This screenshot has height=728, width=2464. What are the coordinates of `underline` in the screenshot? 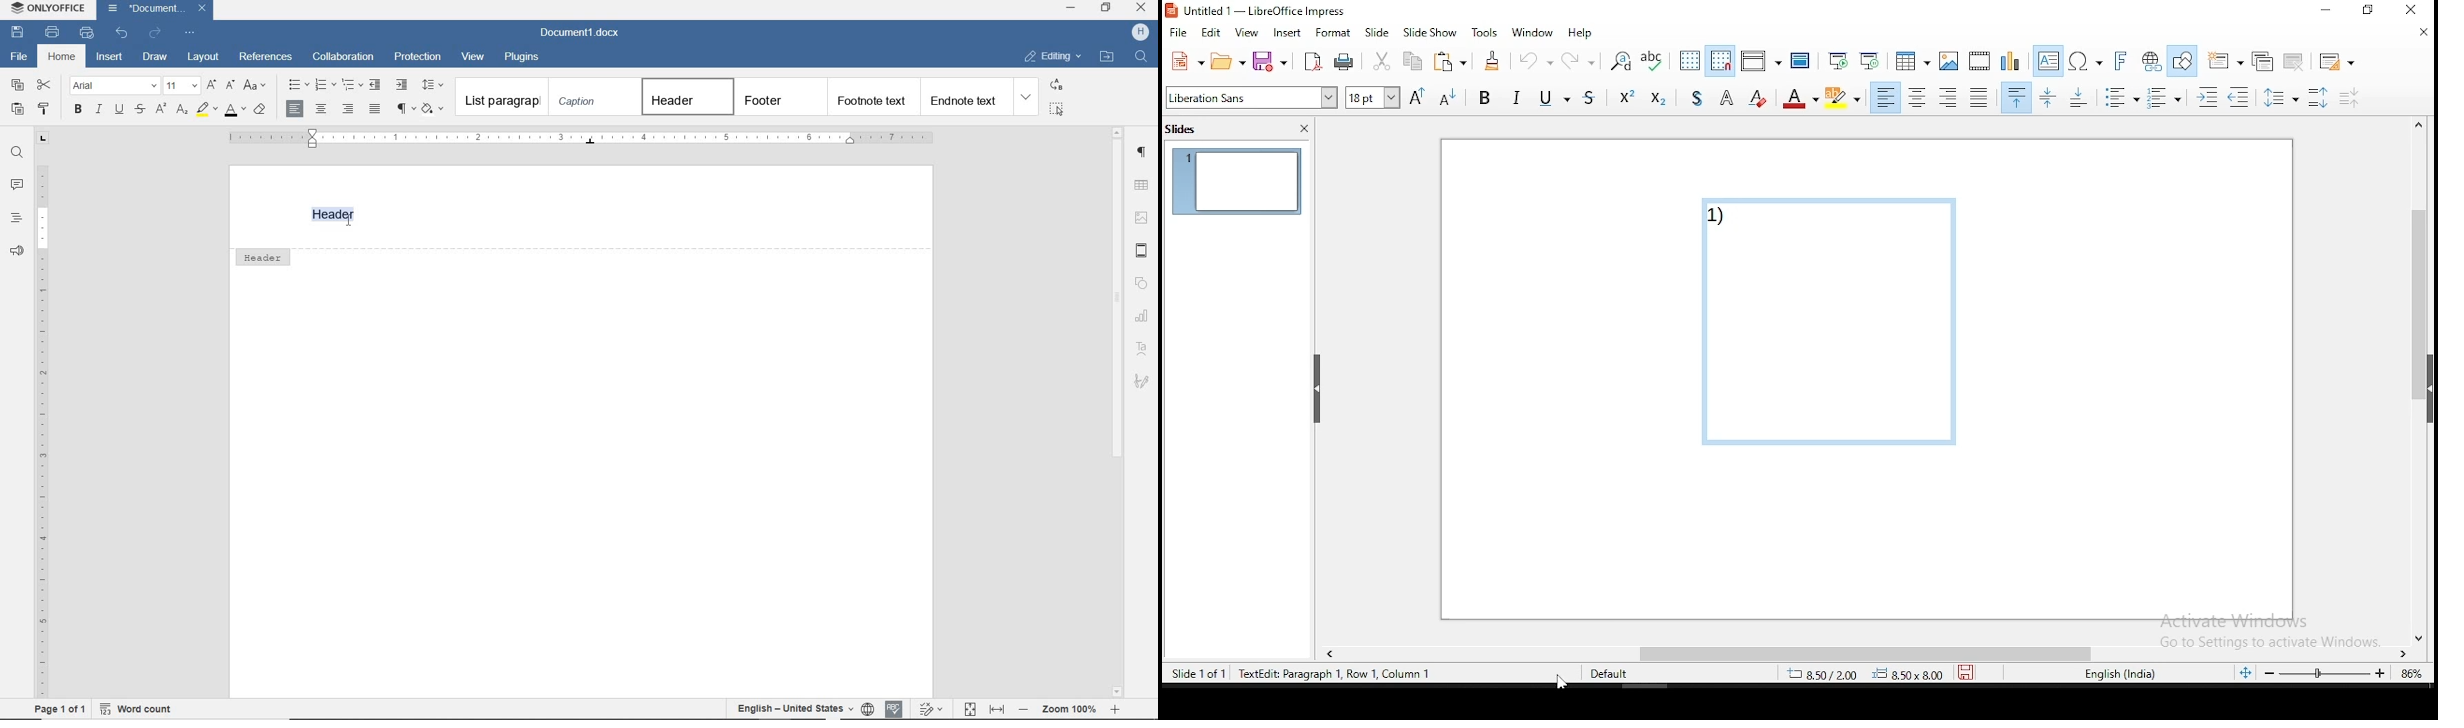 It's located at (119, 110).